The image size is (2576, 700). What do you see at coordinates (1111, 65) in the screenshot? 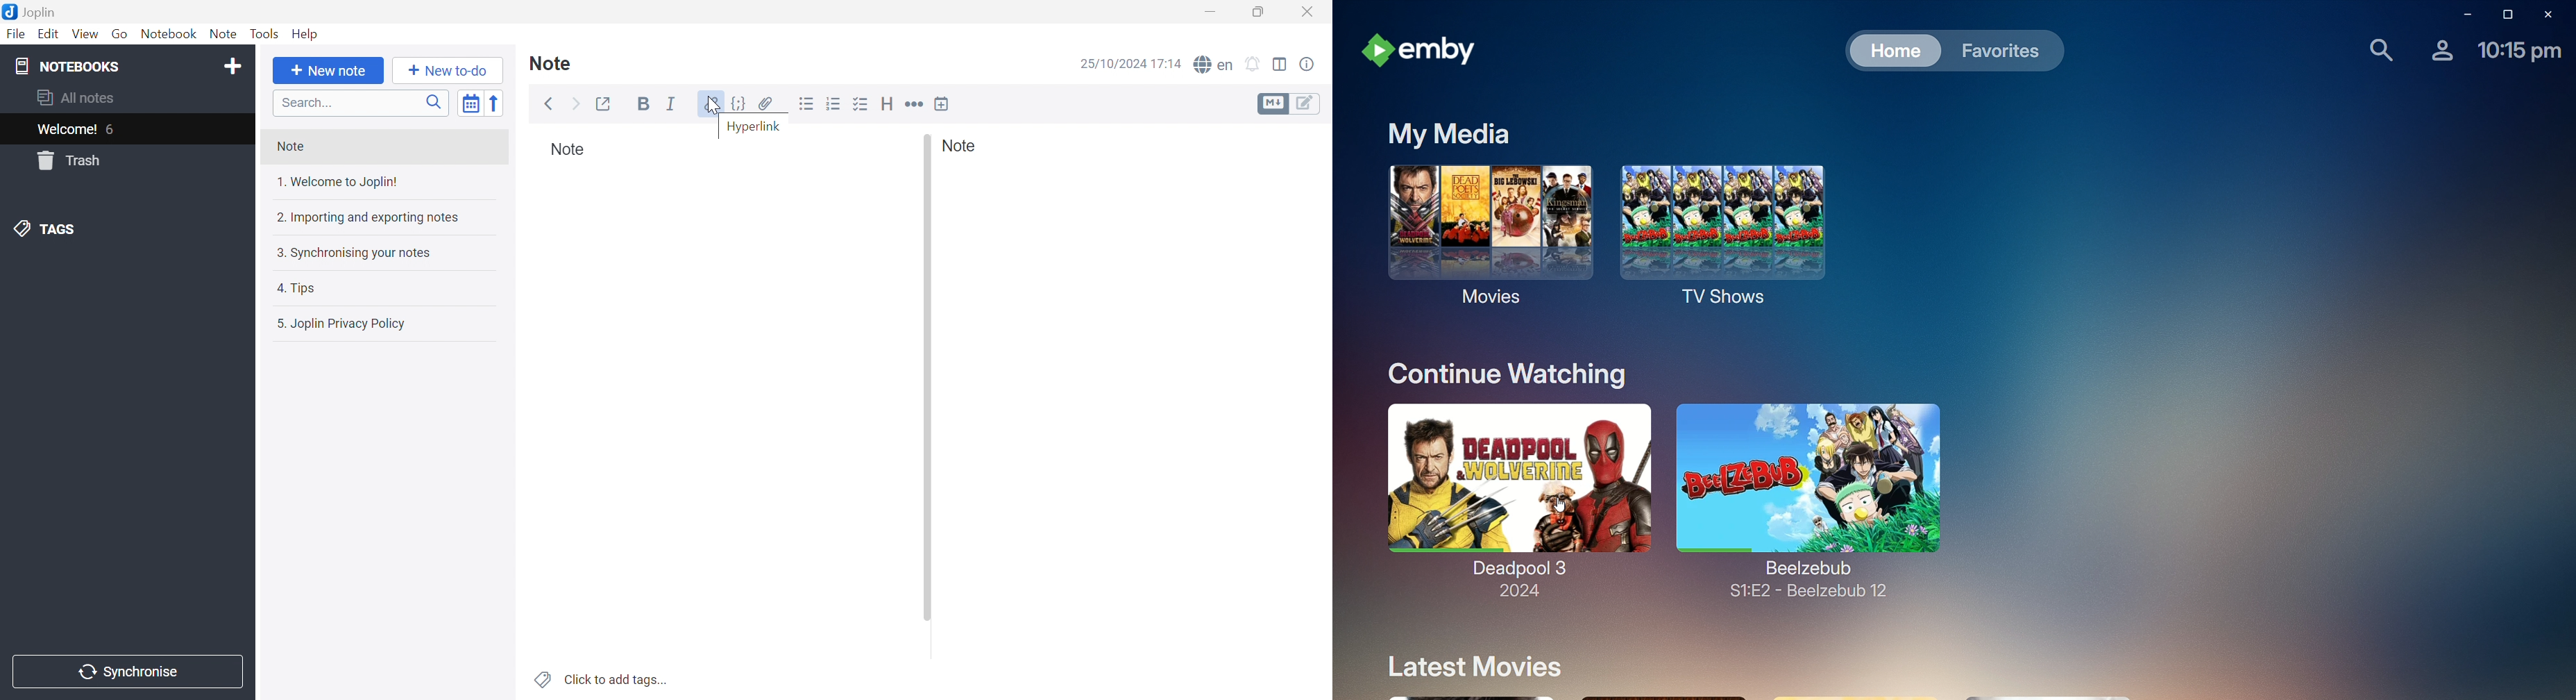
I see `25/10/2024` at bounding box center [1111, 65].